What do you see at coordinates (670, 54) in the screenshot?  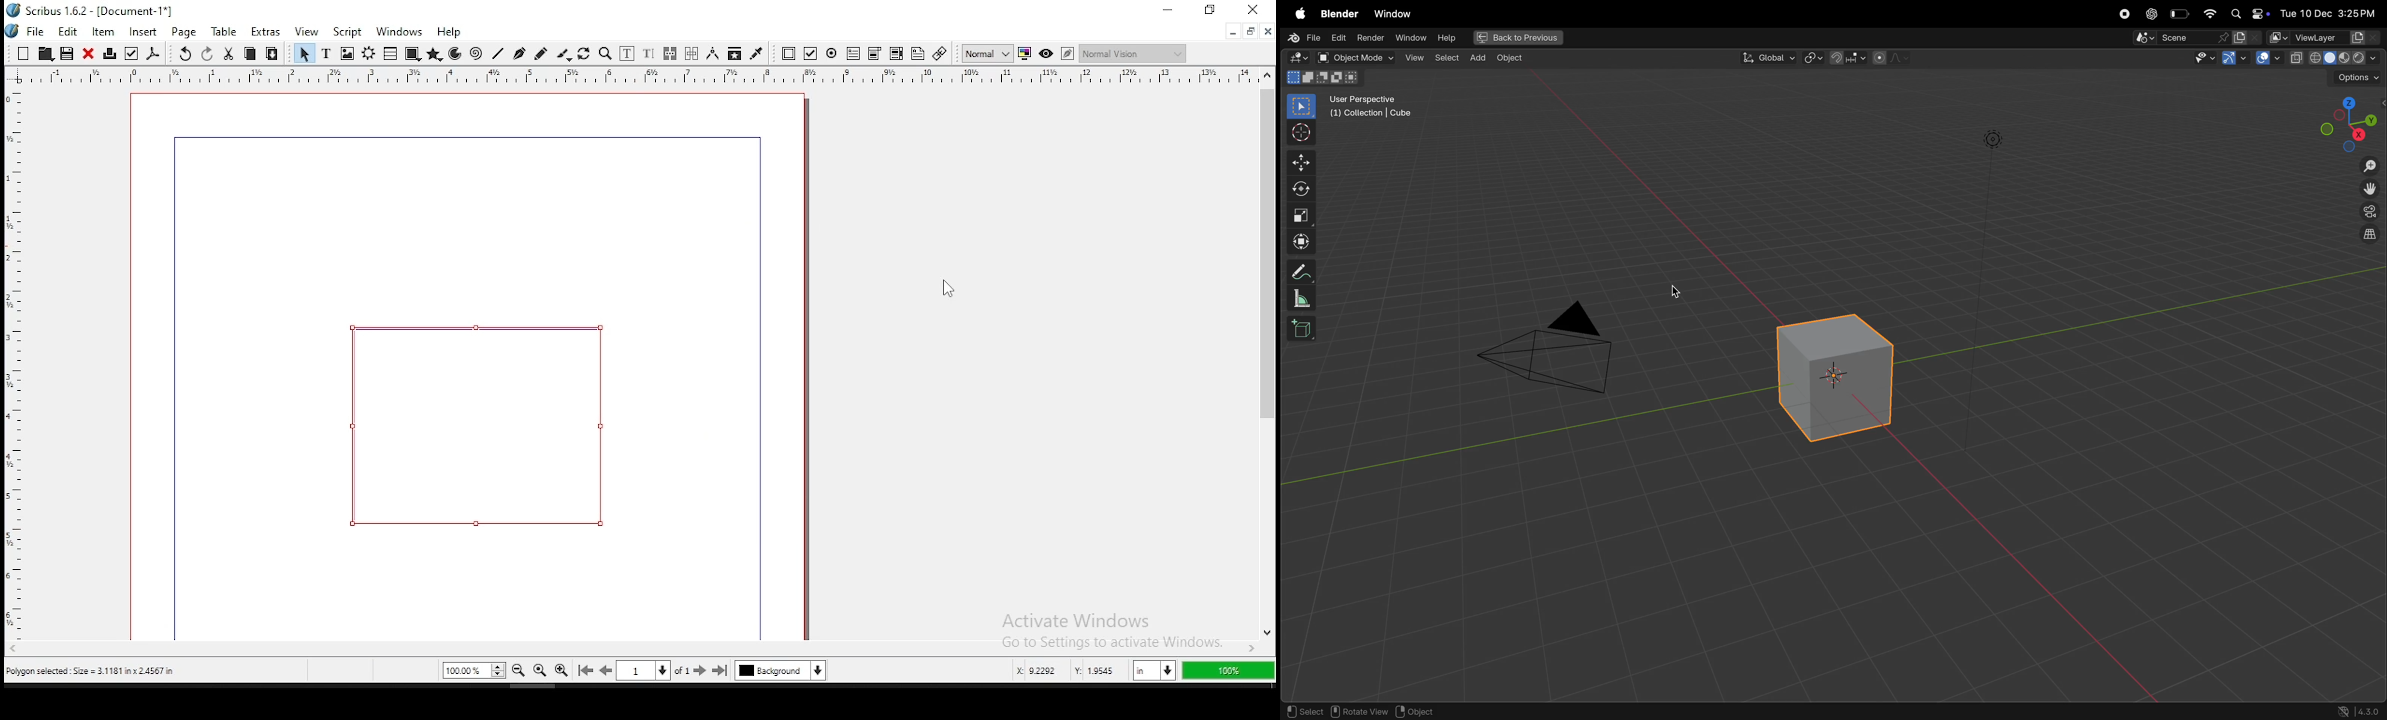 I see `link text frames` at bounding box center [670, 54].